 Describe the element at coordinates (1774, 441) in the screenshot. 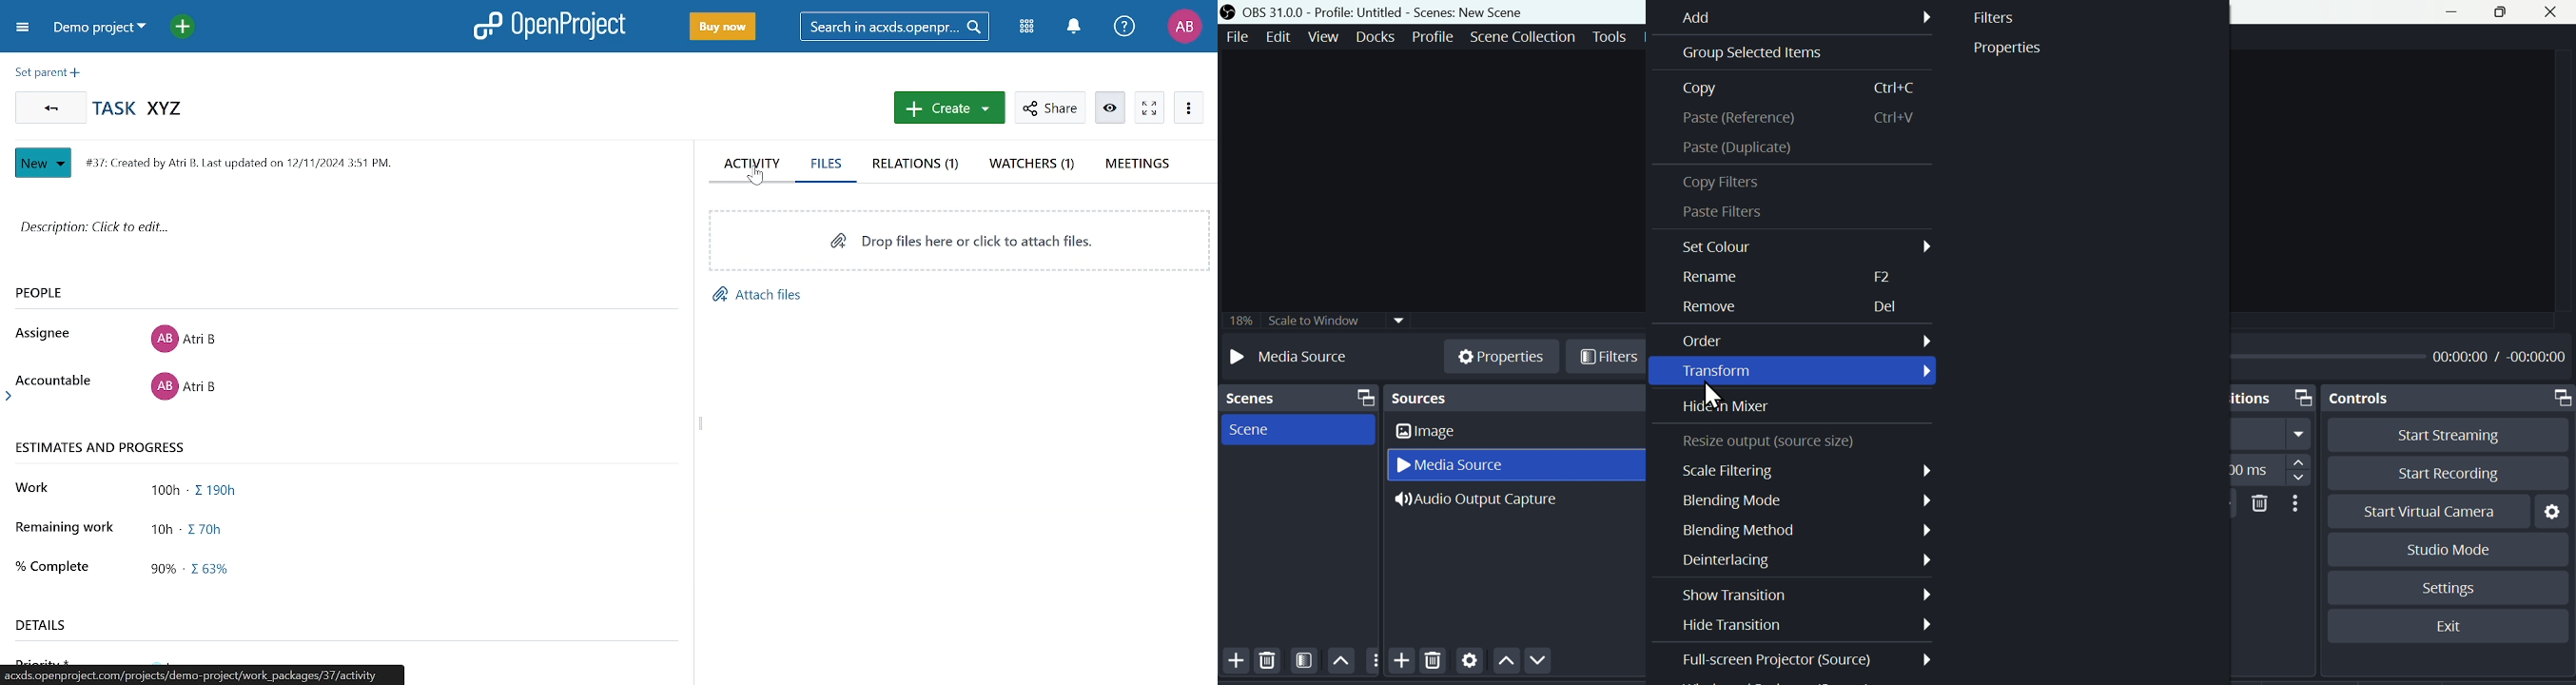

I see `Resize output` at that location.